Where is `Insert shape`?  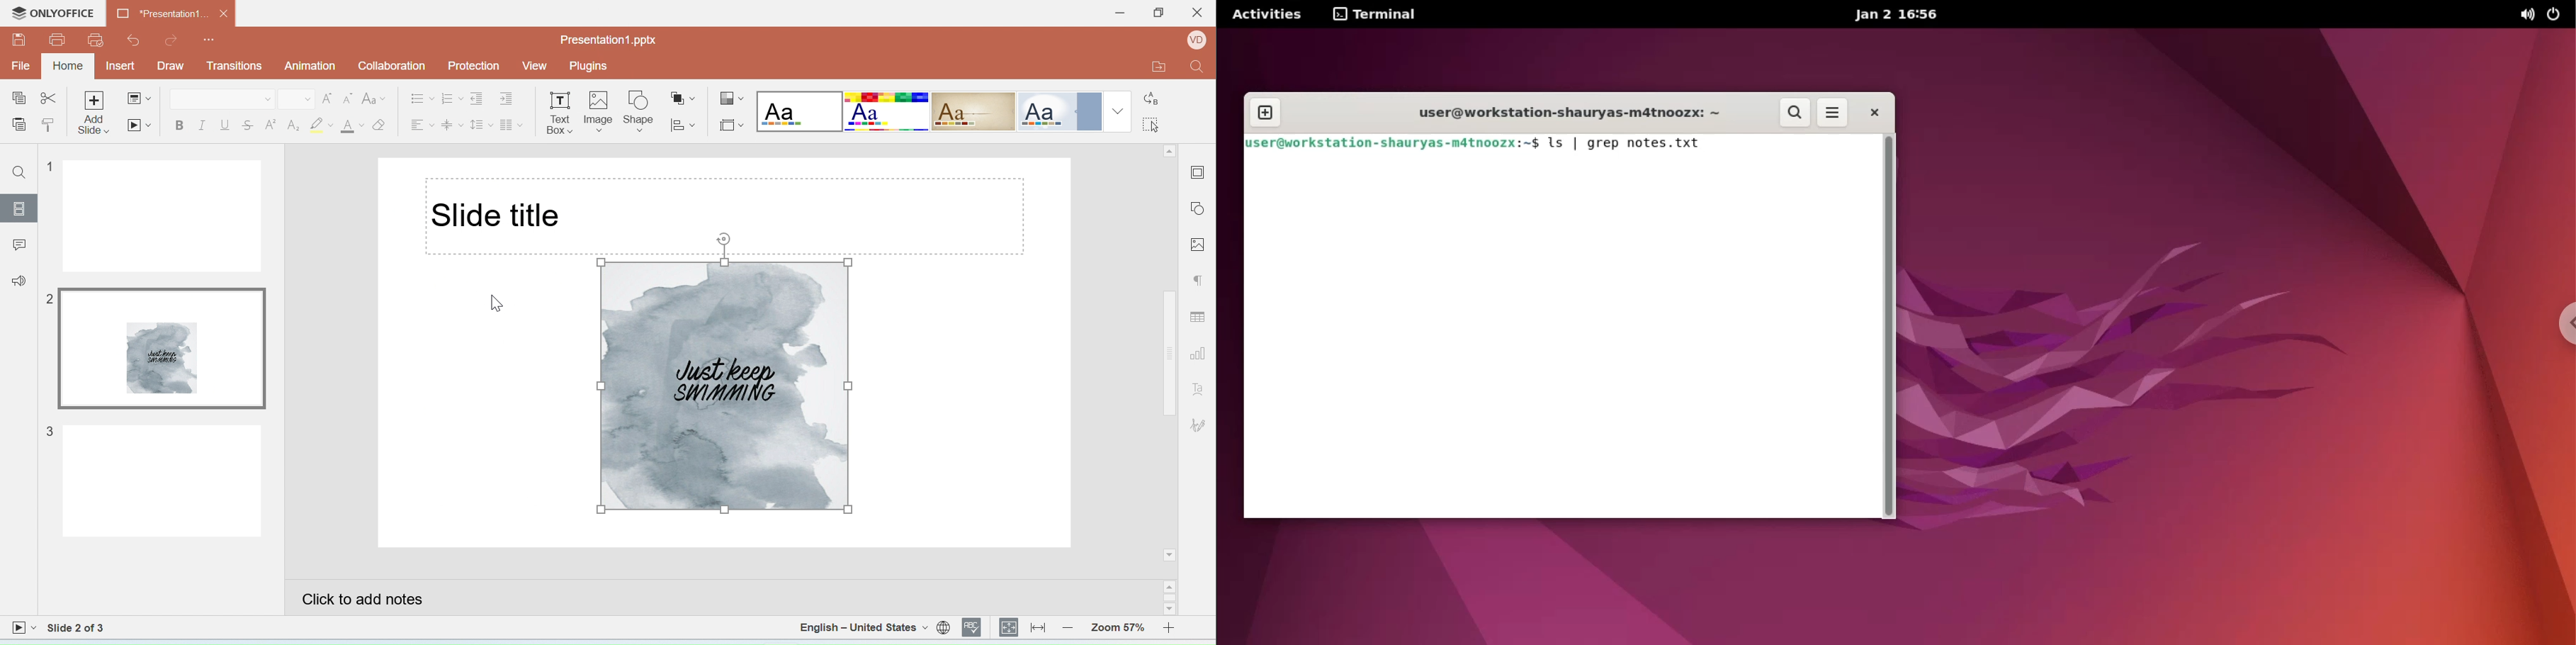
Insert shape is located at coordinates (639, 112).